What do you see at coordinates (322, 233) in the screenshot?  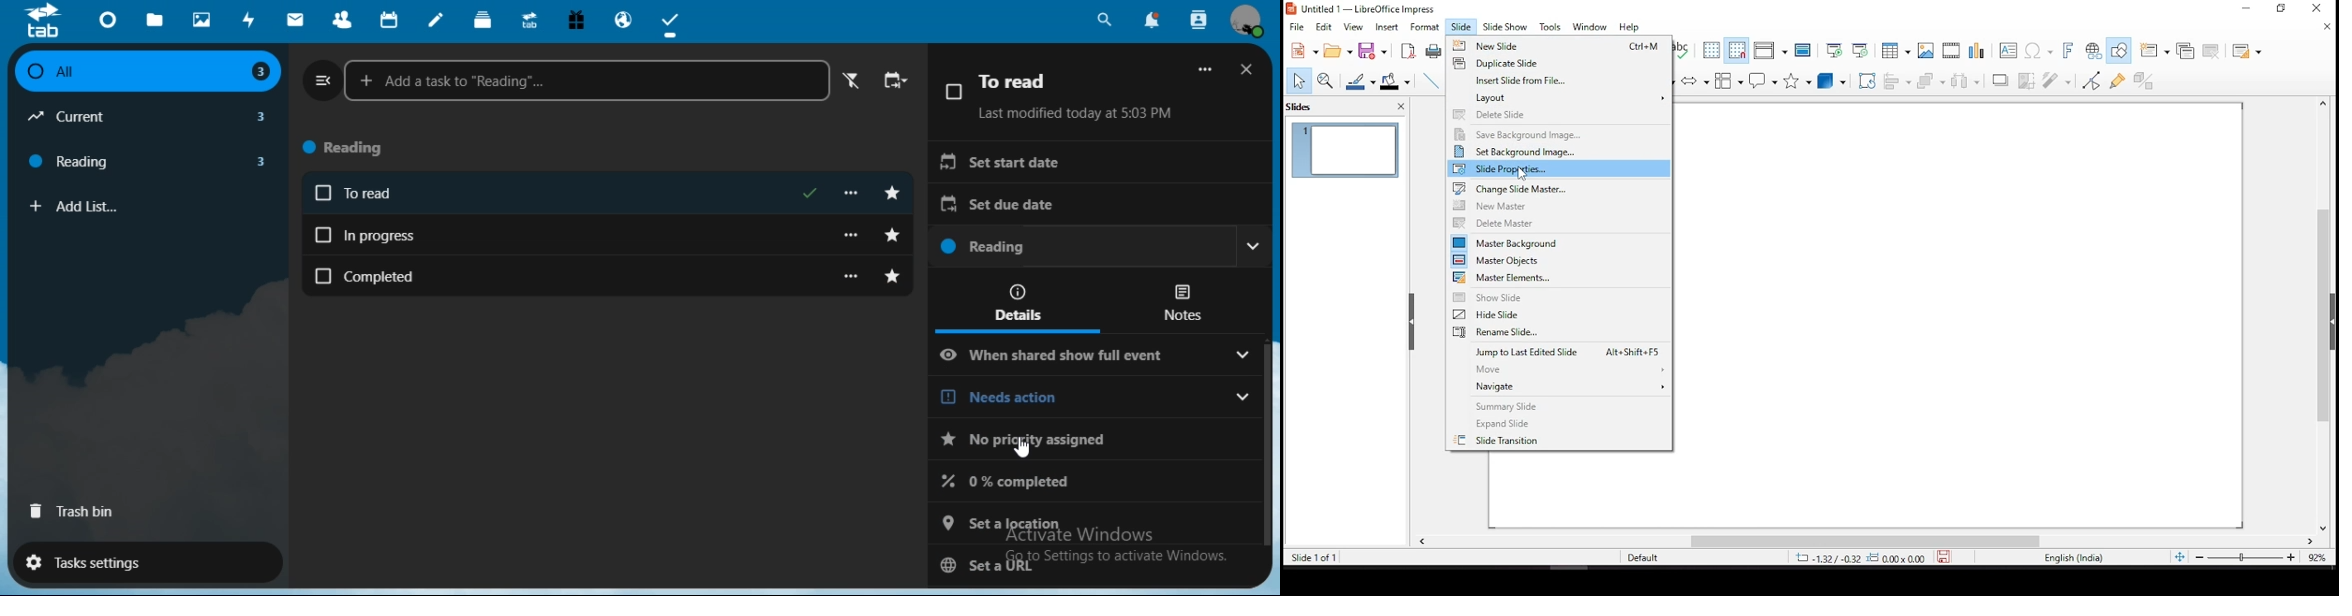 I see `Checkbox` at bounding box center [322, 233].